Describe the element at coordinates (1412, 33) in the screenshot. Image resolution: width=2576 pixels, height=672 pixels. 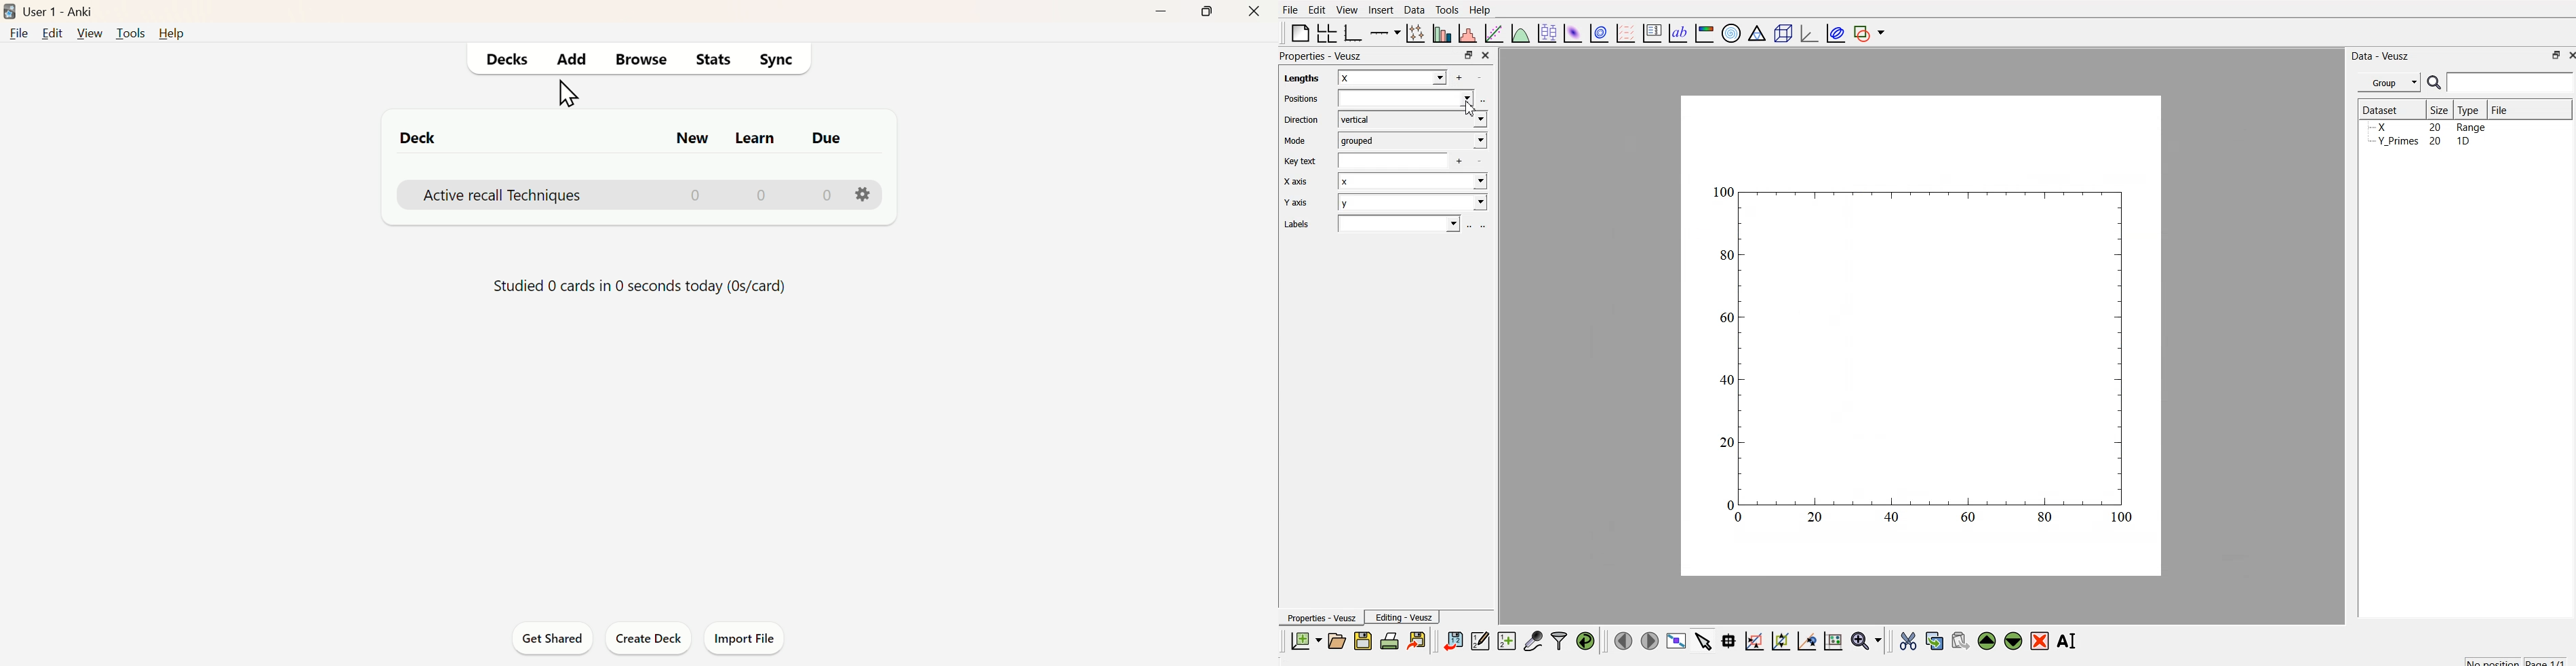
I see `plot points` at that location.